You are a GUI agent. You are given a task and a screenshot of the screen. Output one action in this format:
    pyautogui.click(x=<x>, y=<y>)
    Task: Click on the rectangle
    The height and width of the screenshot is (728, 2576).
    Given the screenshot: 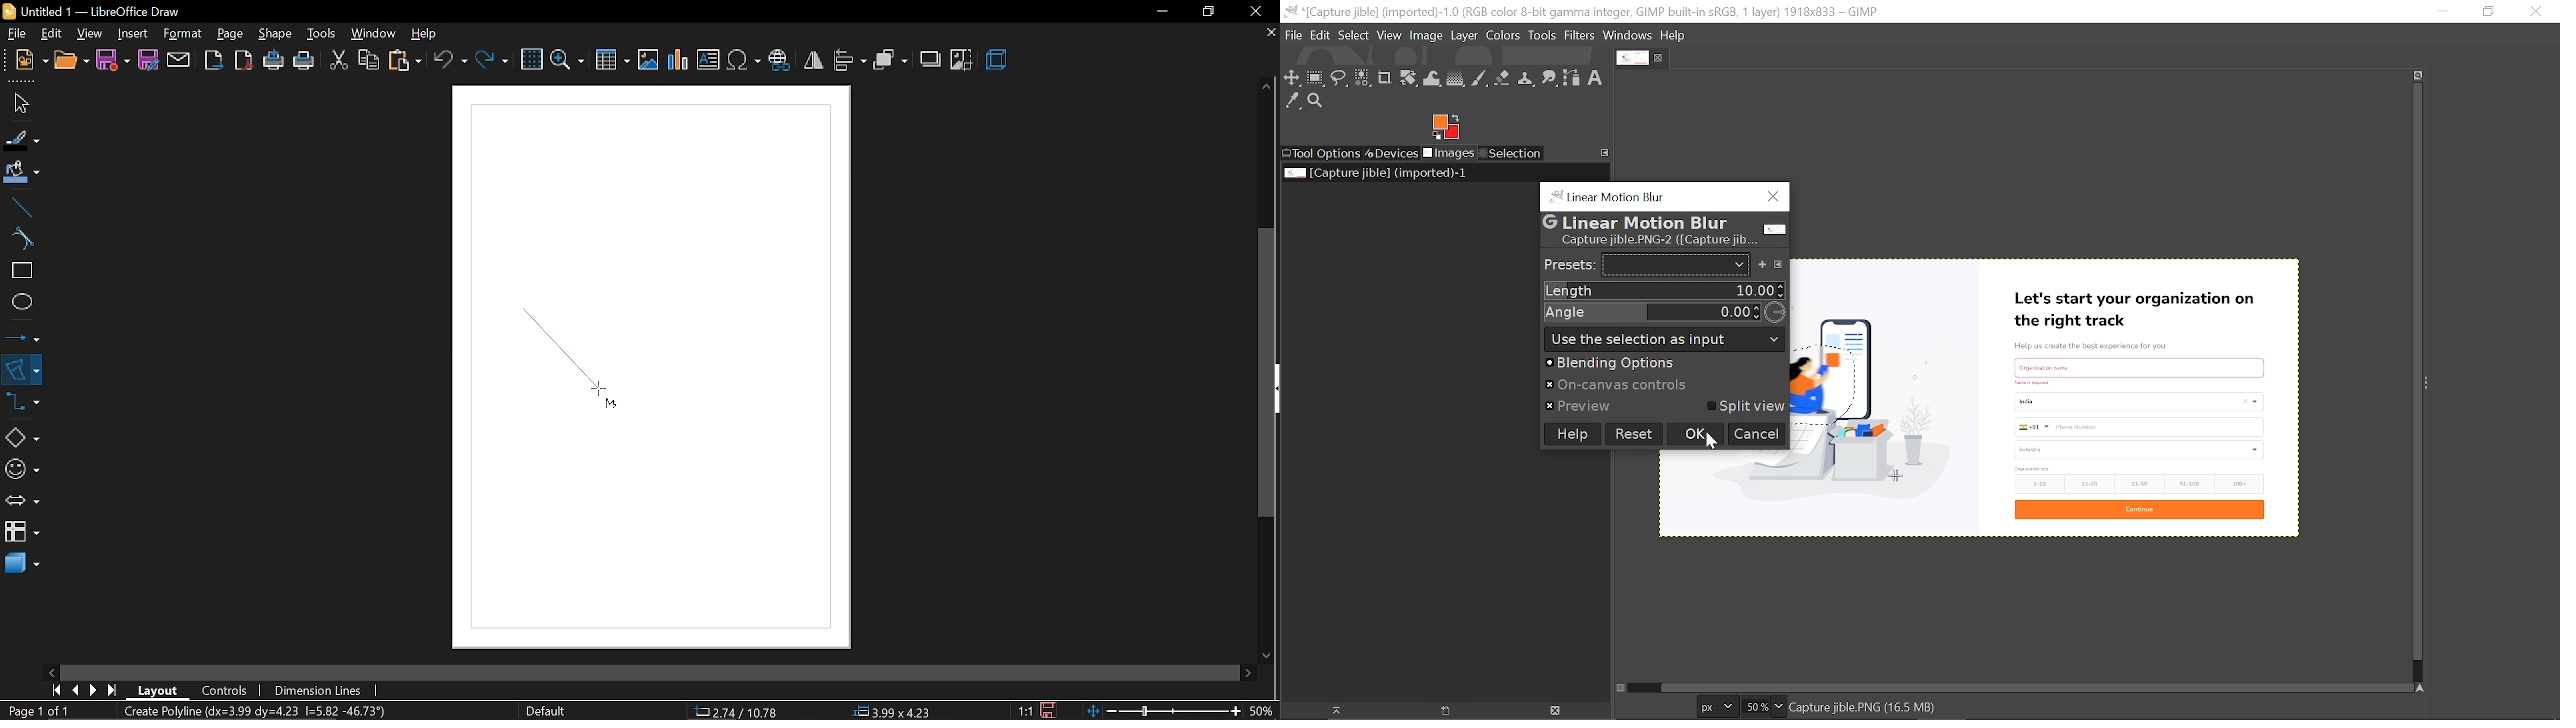 What is the action you would take?
    pyautogui.click(x=19, y=272)
    